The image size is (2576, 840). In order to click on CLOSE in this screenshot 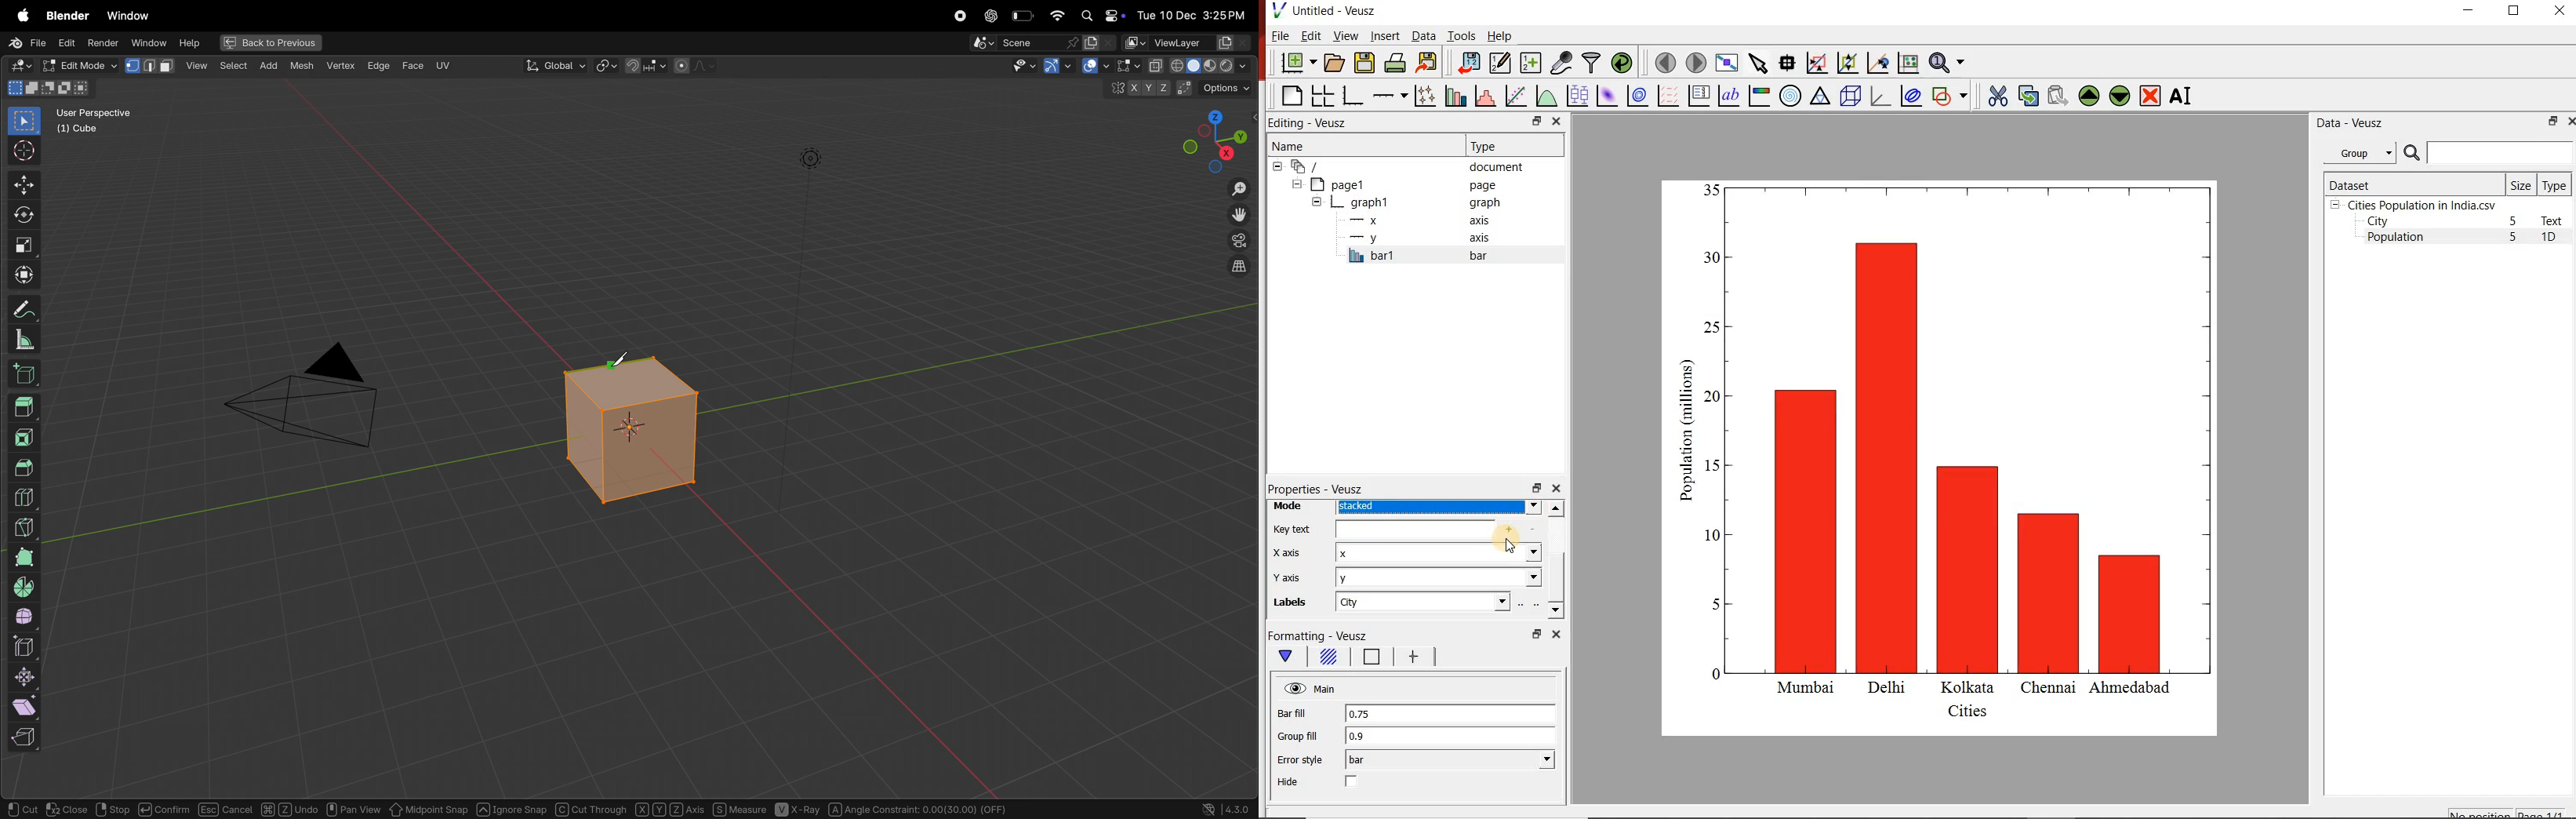, I will do `click(2558, 13)`.